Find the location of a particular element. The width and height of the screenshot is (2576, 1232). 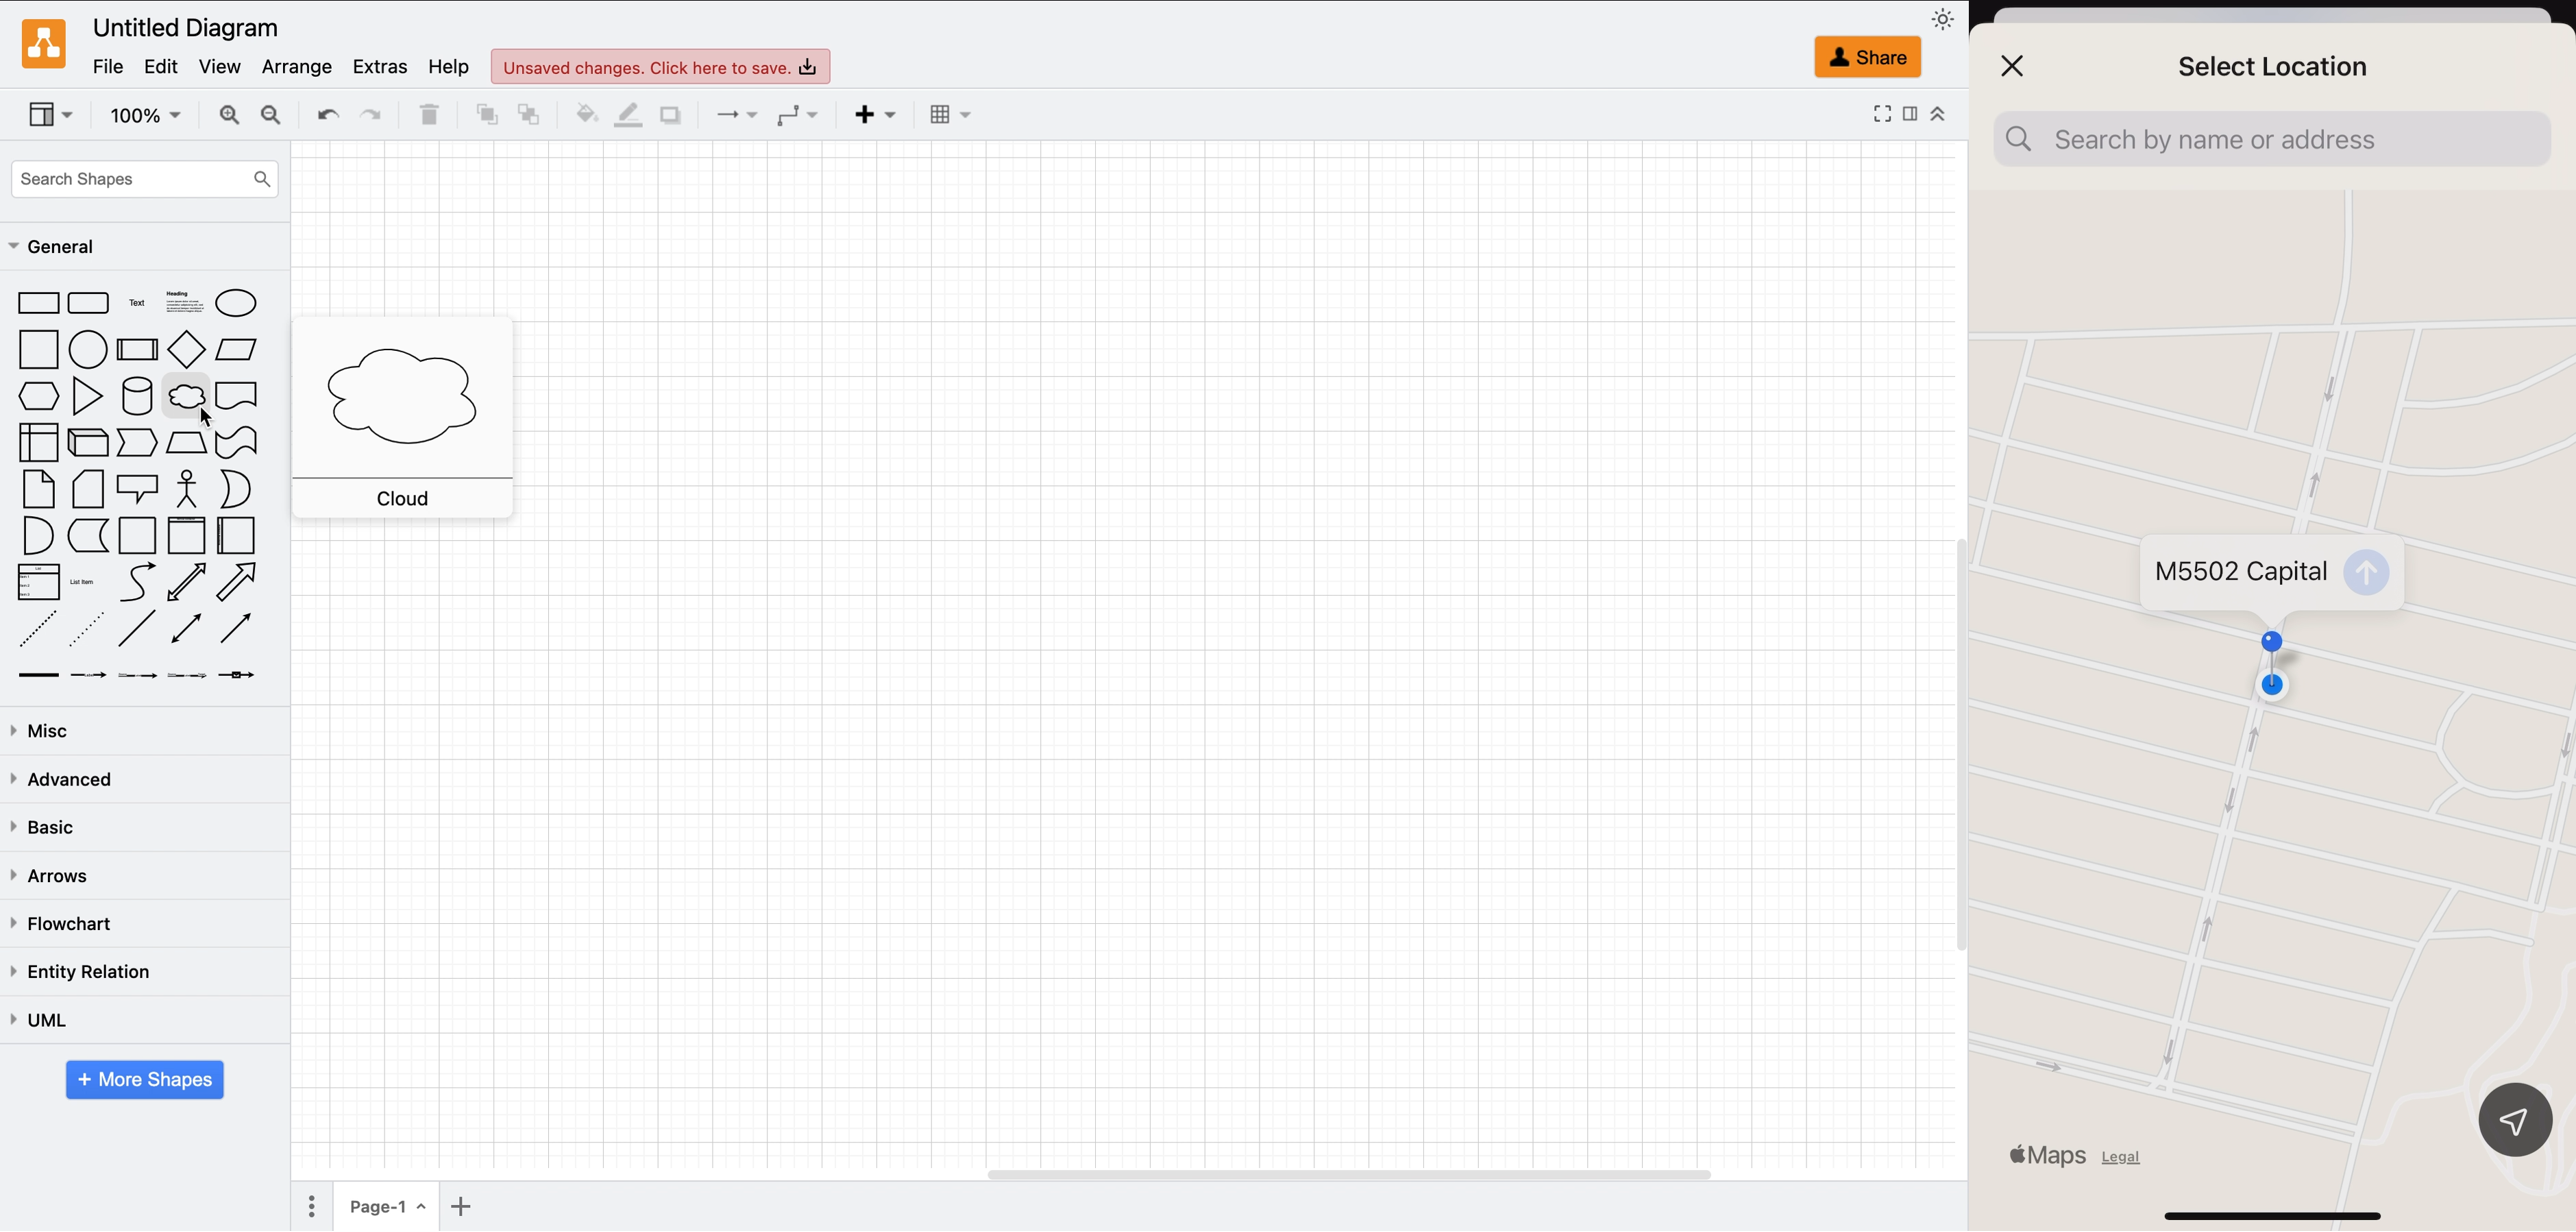

arrows is located at coordinates (56, 880).